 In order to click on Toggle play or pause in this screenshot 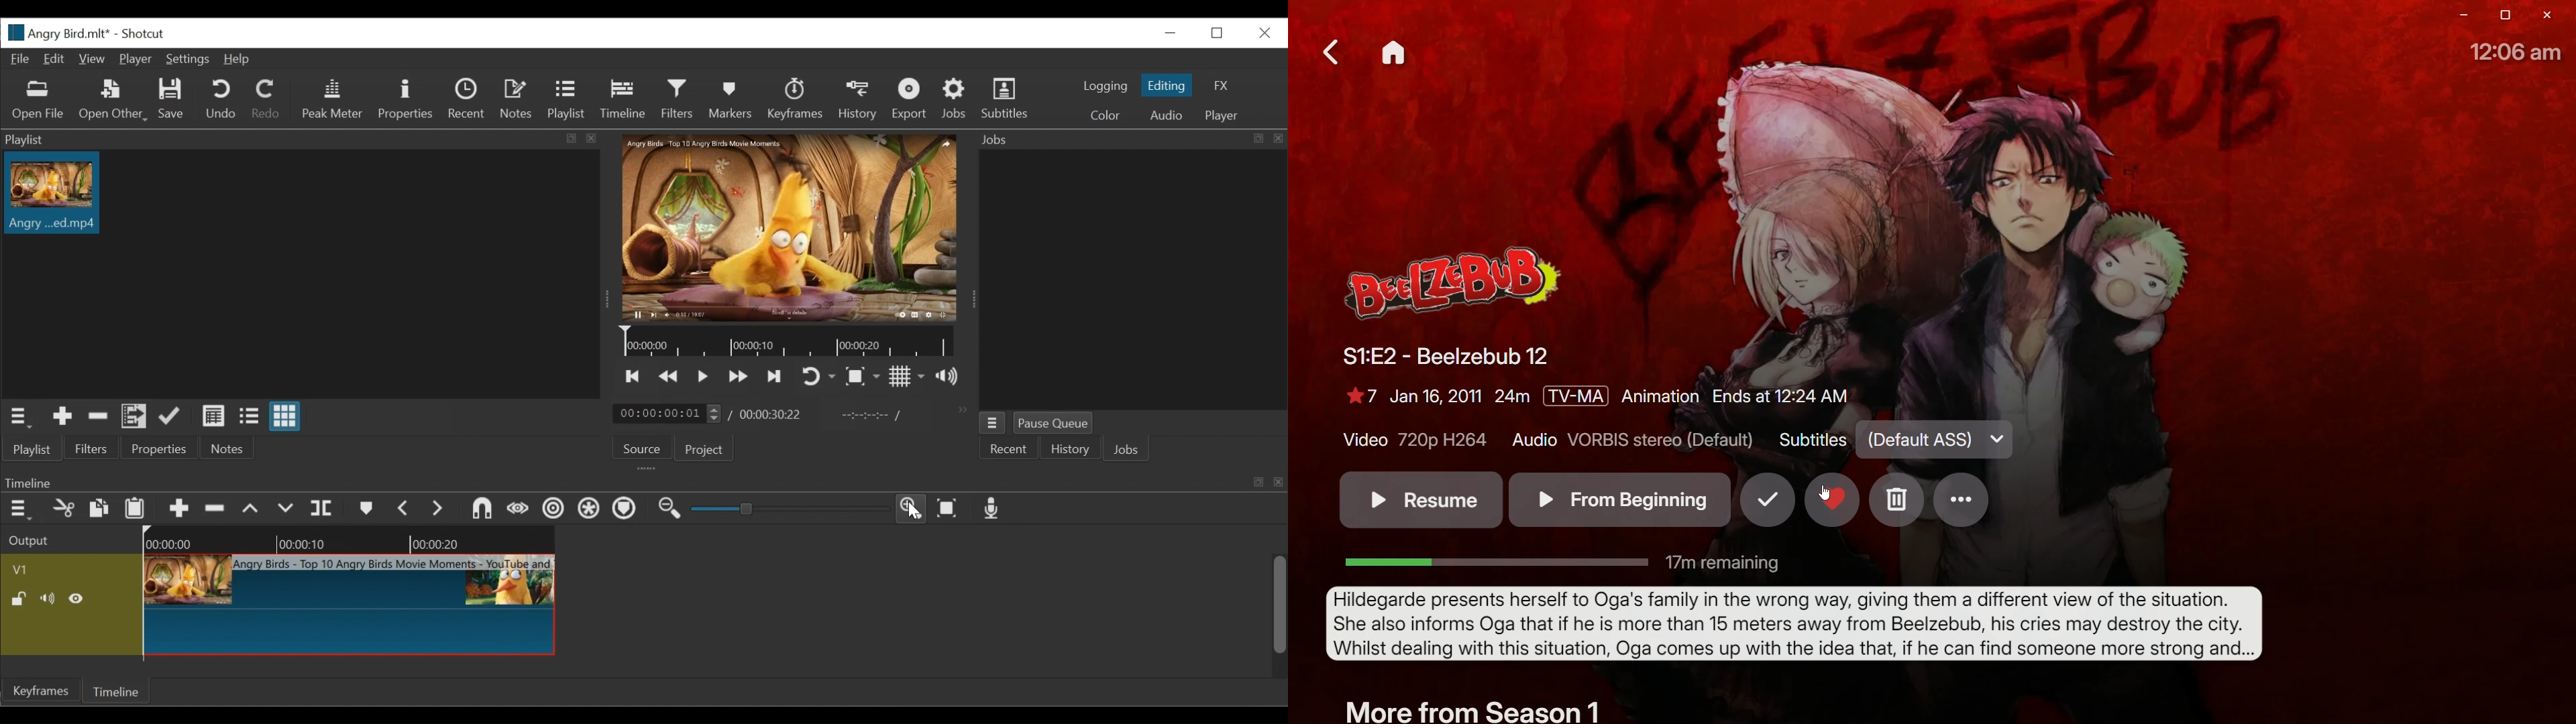, I will do `click(702, 375)`.